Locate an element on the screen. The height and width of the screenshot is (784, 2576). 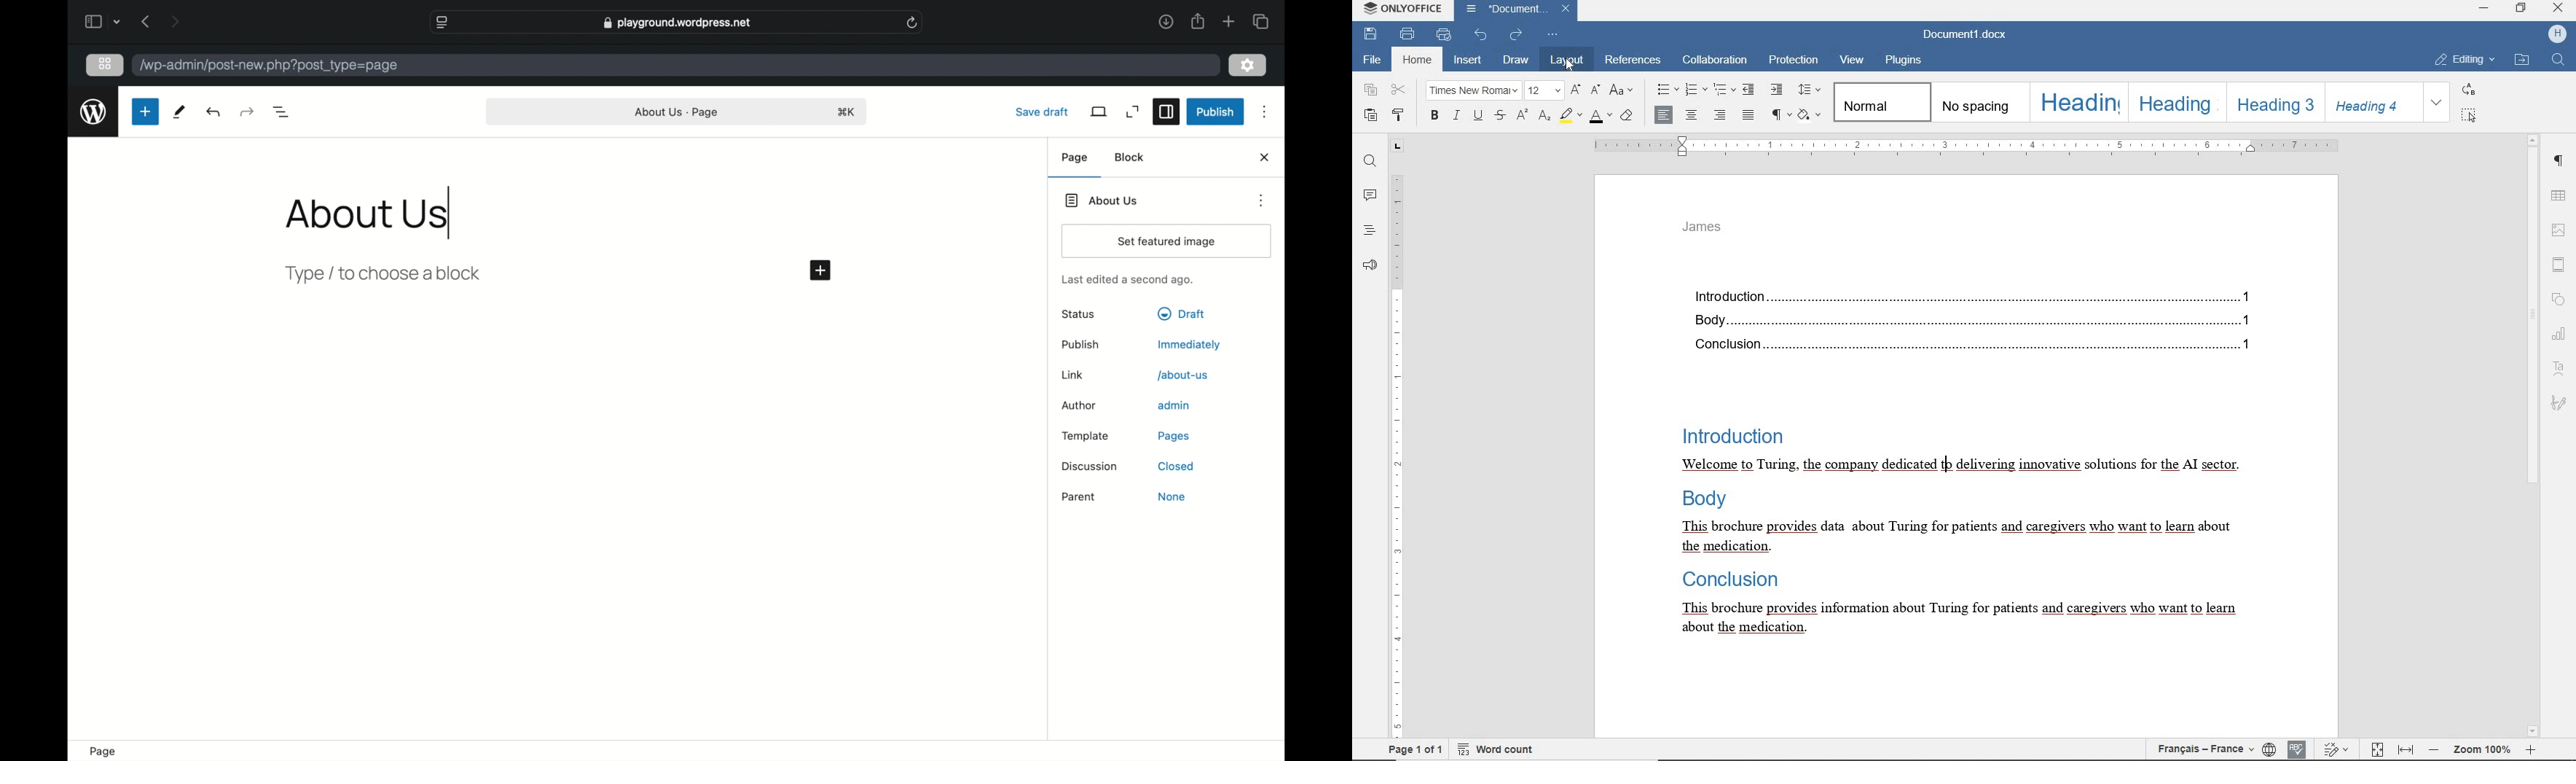
undo is located at coordinates (246, 112).